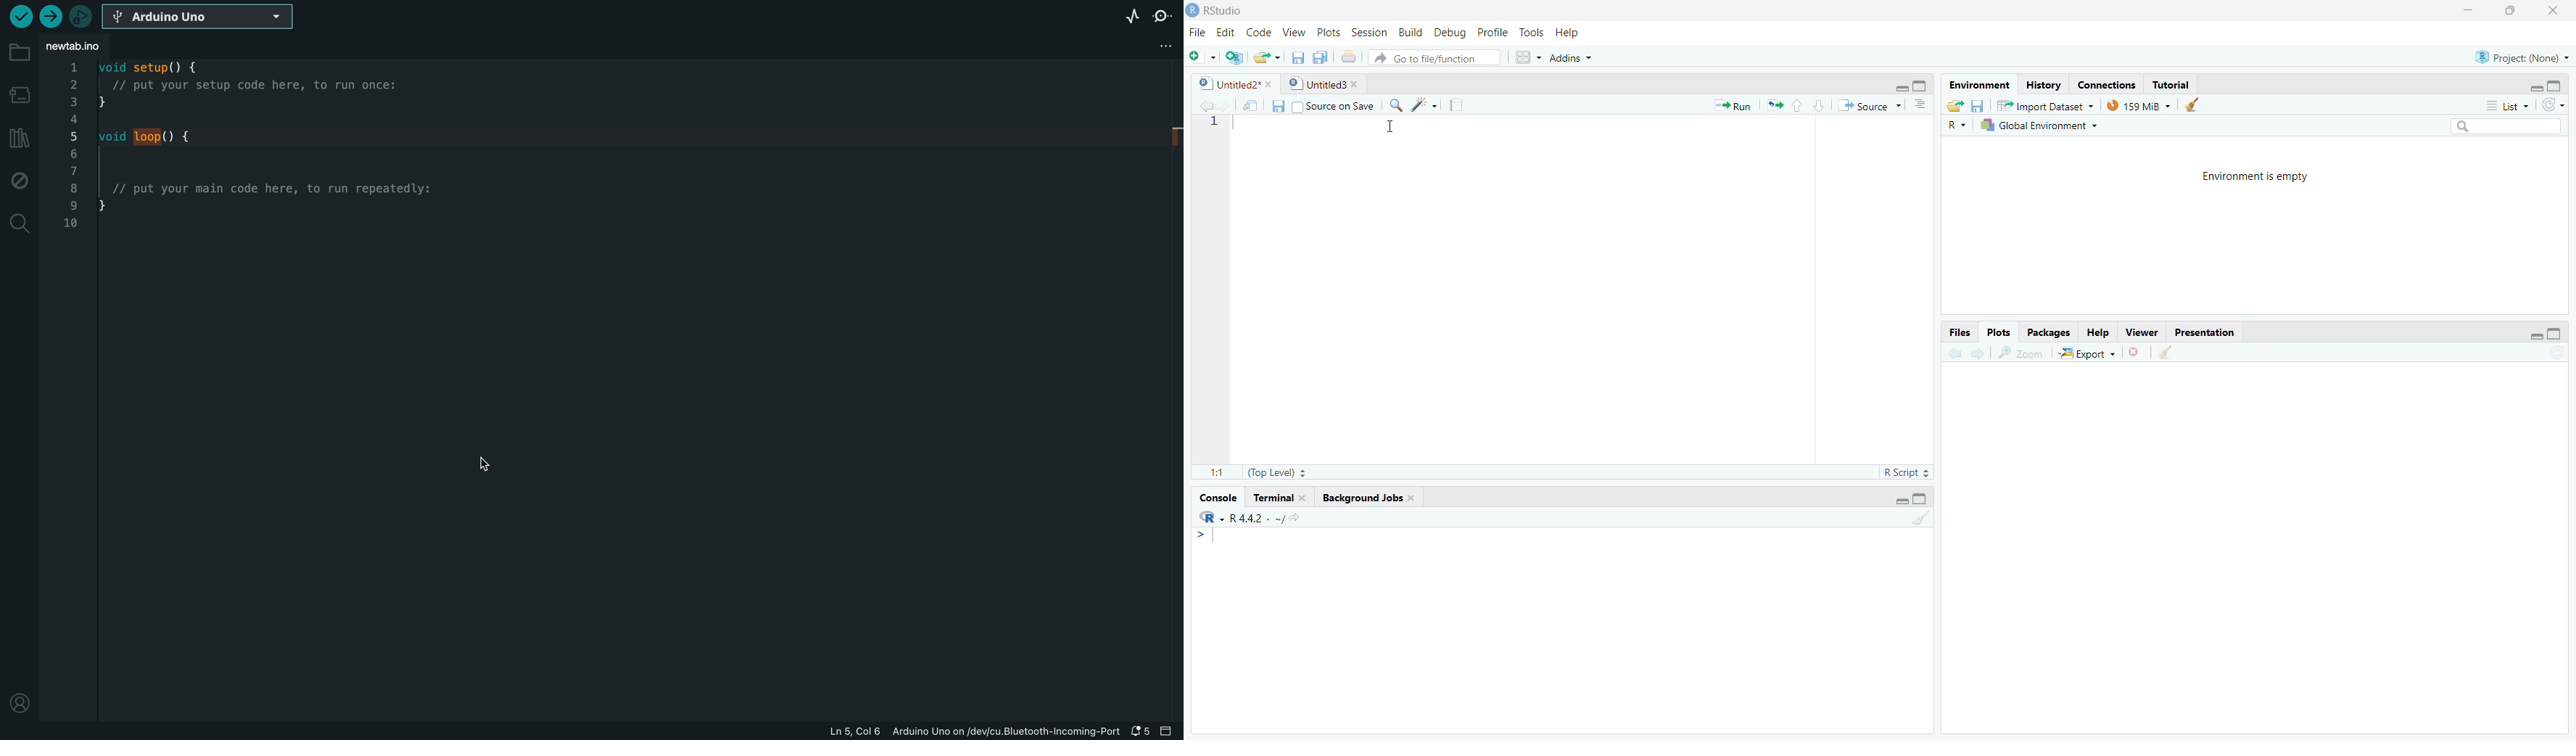 The width and height of the screenshot is (2576, 756). Describe the element at coordinates (1906, 473) in the screenshot. I see `R Script` at that location.